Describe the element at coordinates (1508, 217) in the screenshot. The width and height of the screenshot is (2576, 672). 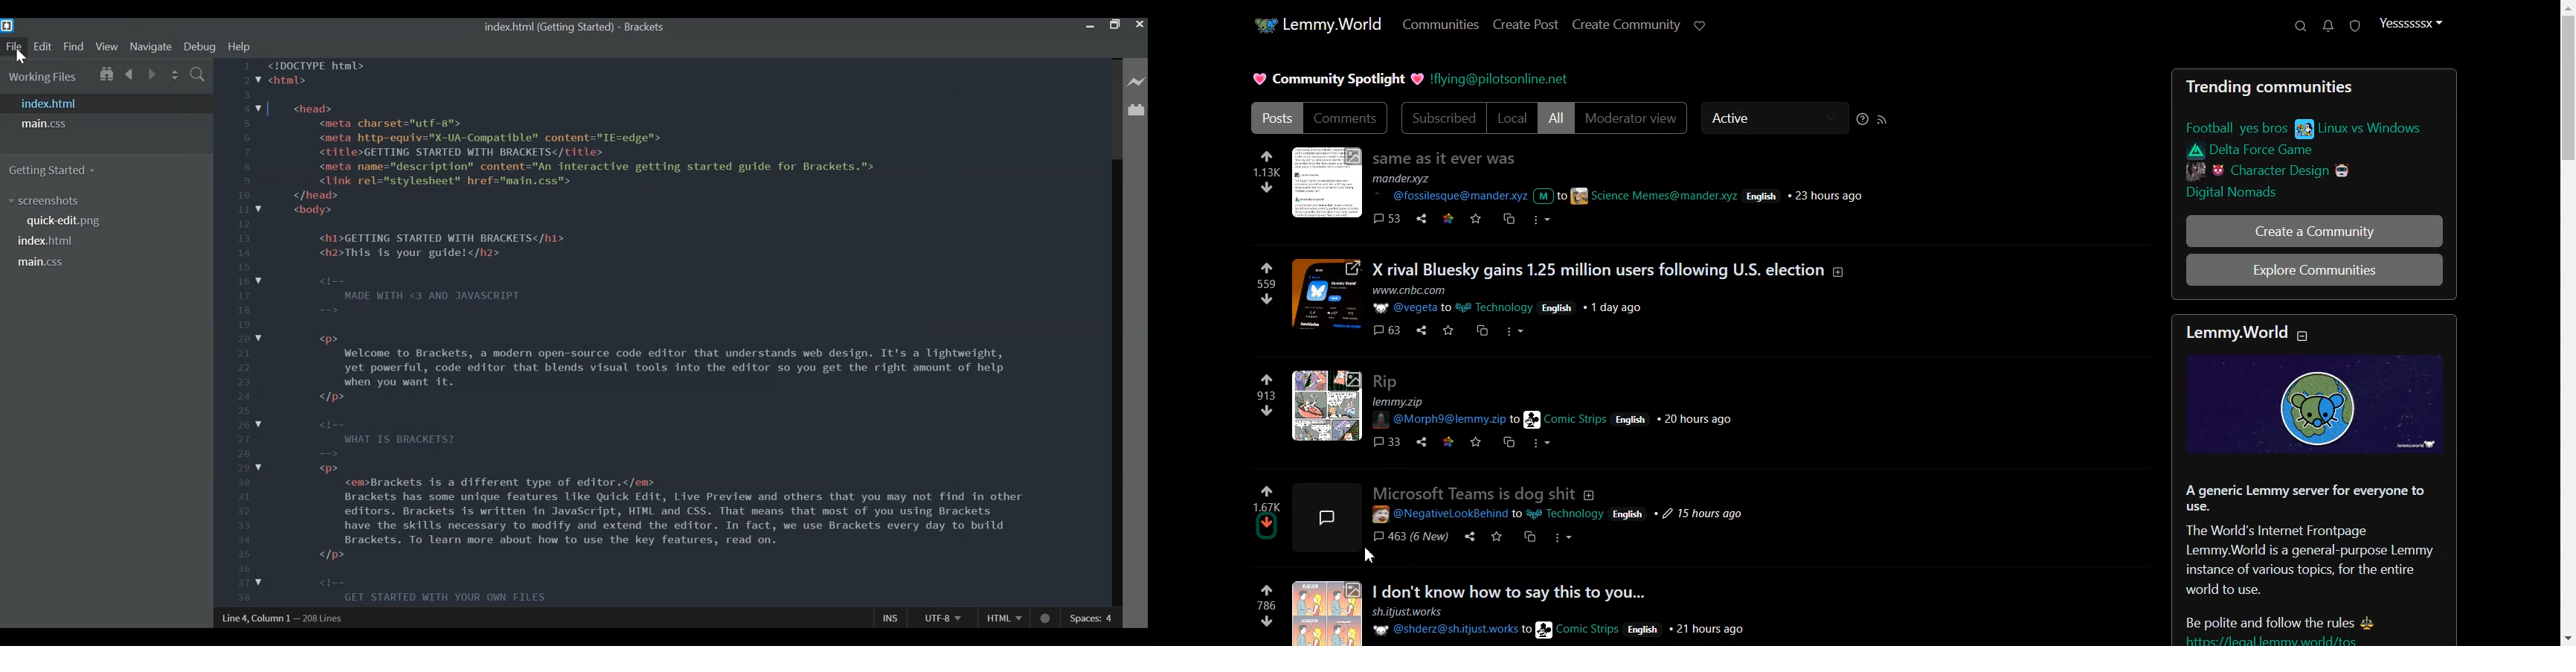
I see `cs` at that location.